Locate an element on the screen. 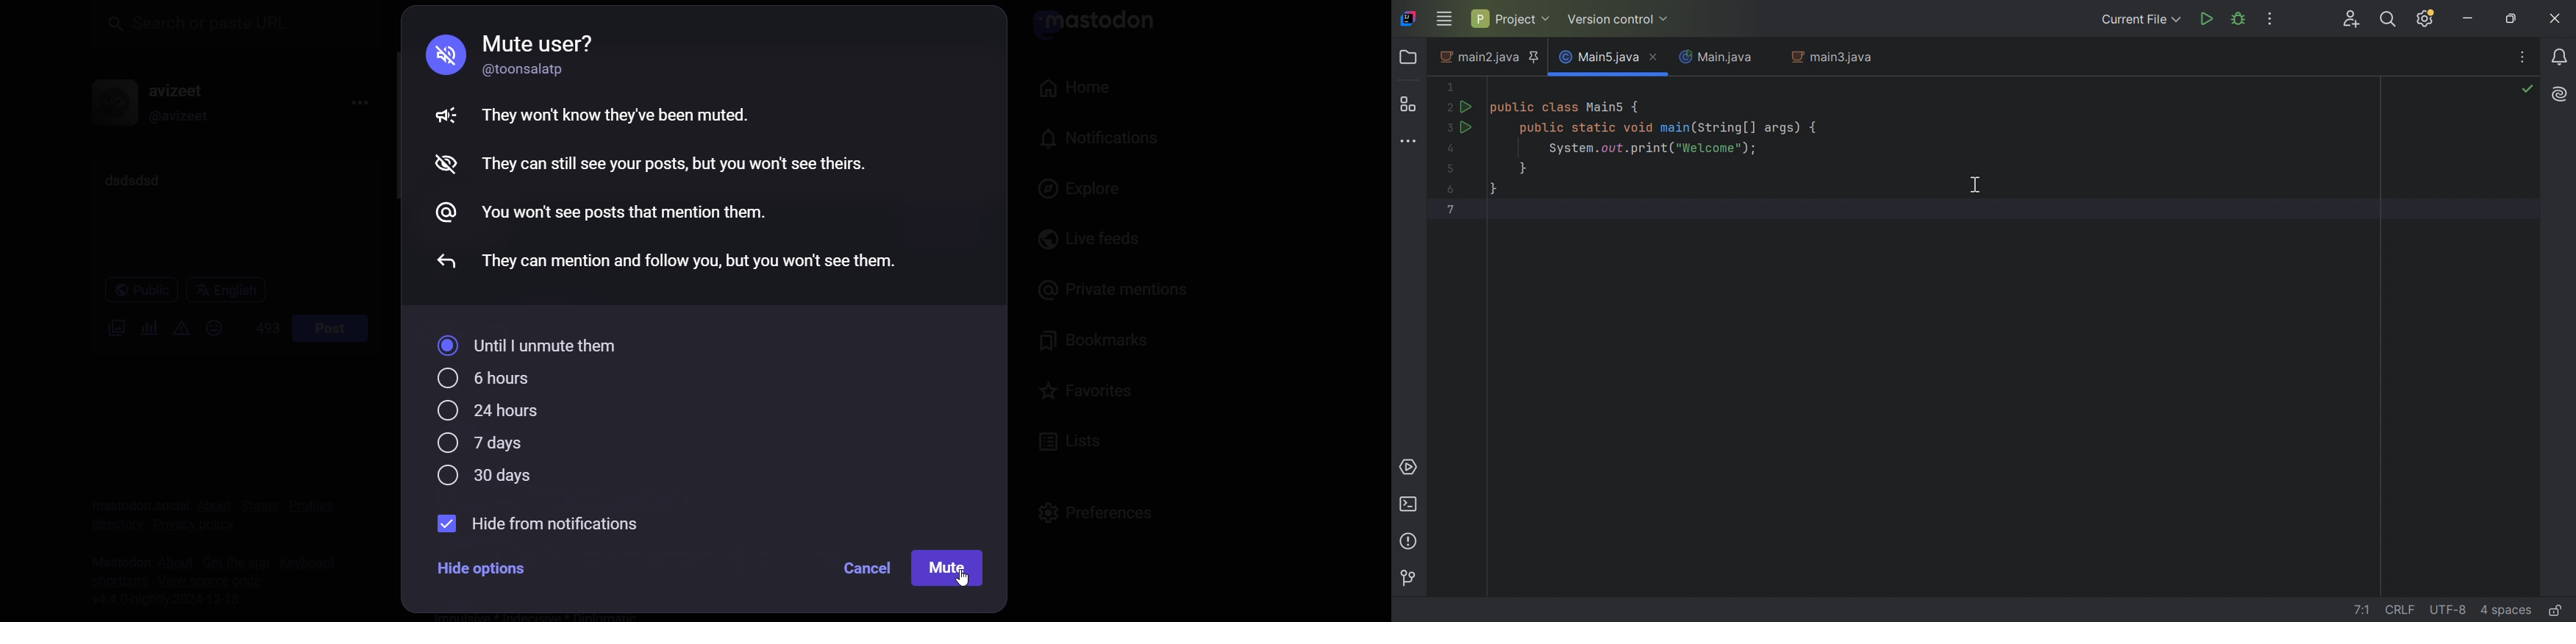 This screenshot has width=2576, height=644. 6 hours is located at coordinates (480, 379).